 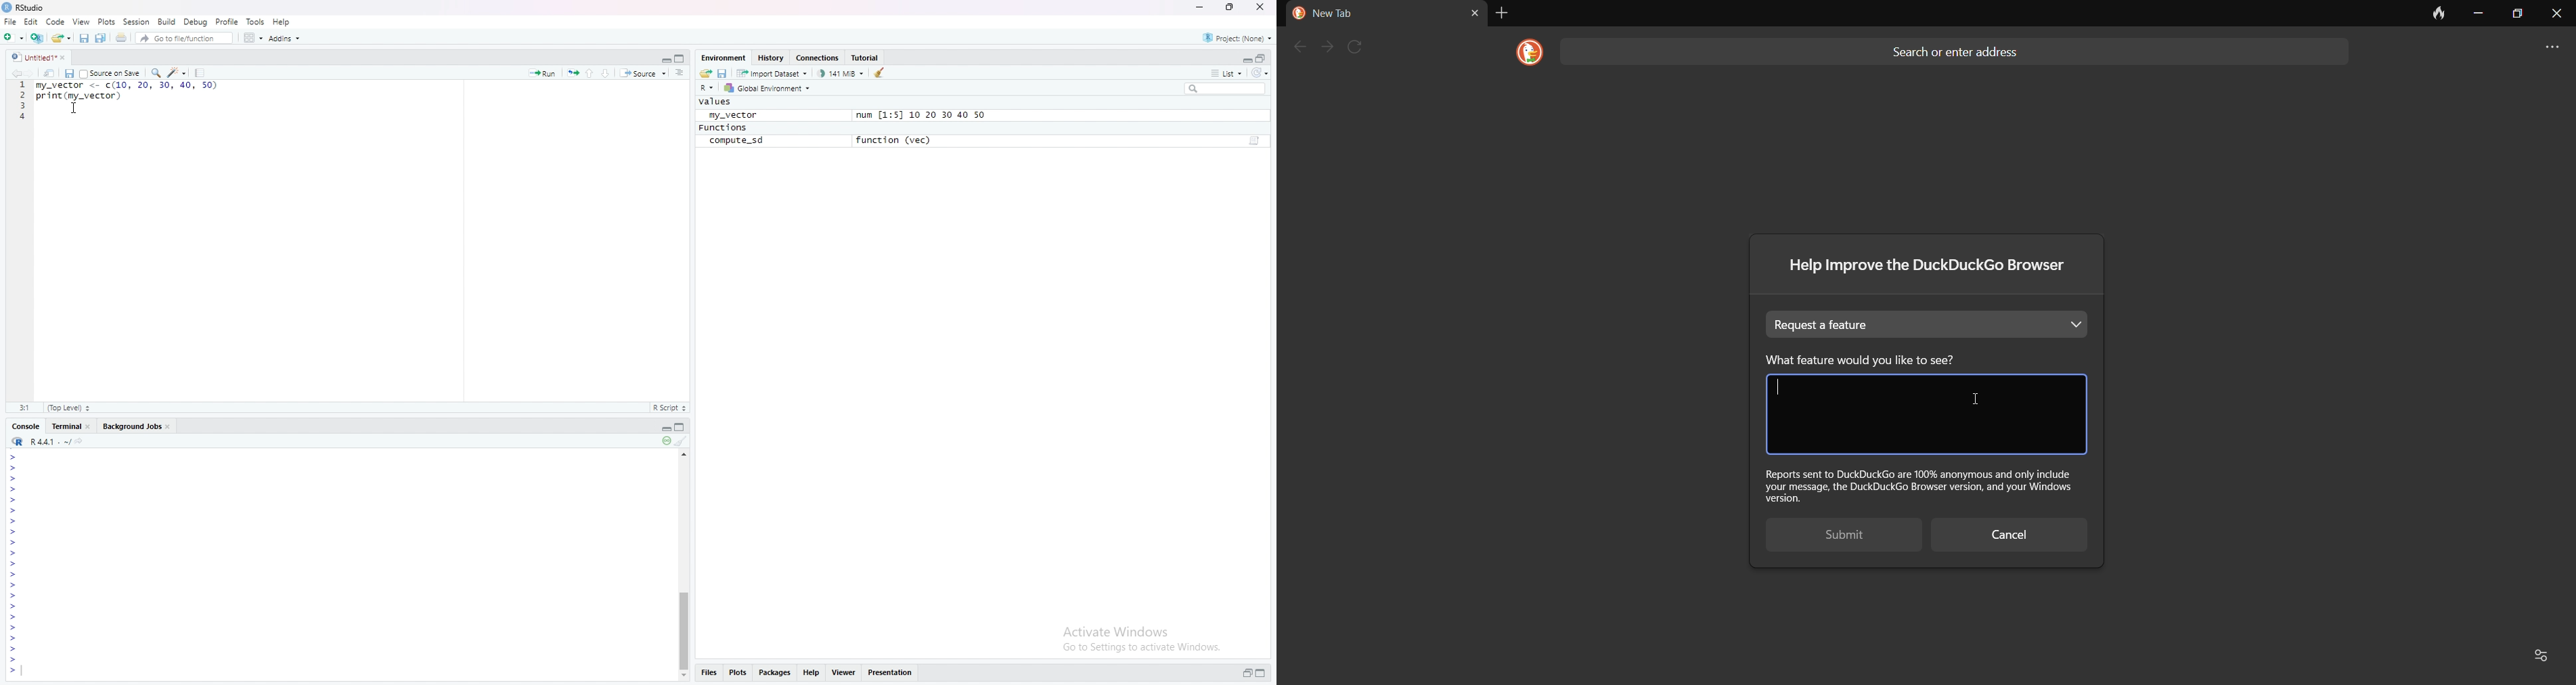 What do you see at coordinates (665, 442) in the screenshot?
I see `Session suspend timeout passed: A child process is running` at bounding box center [665, 442].